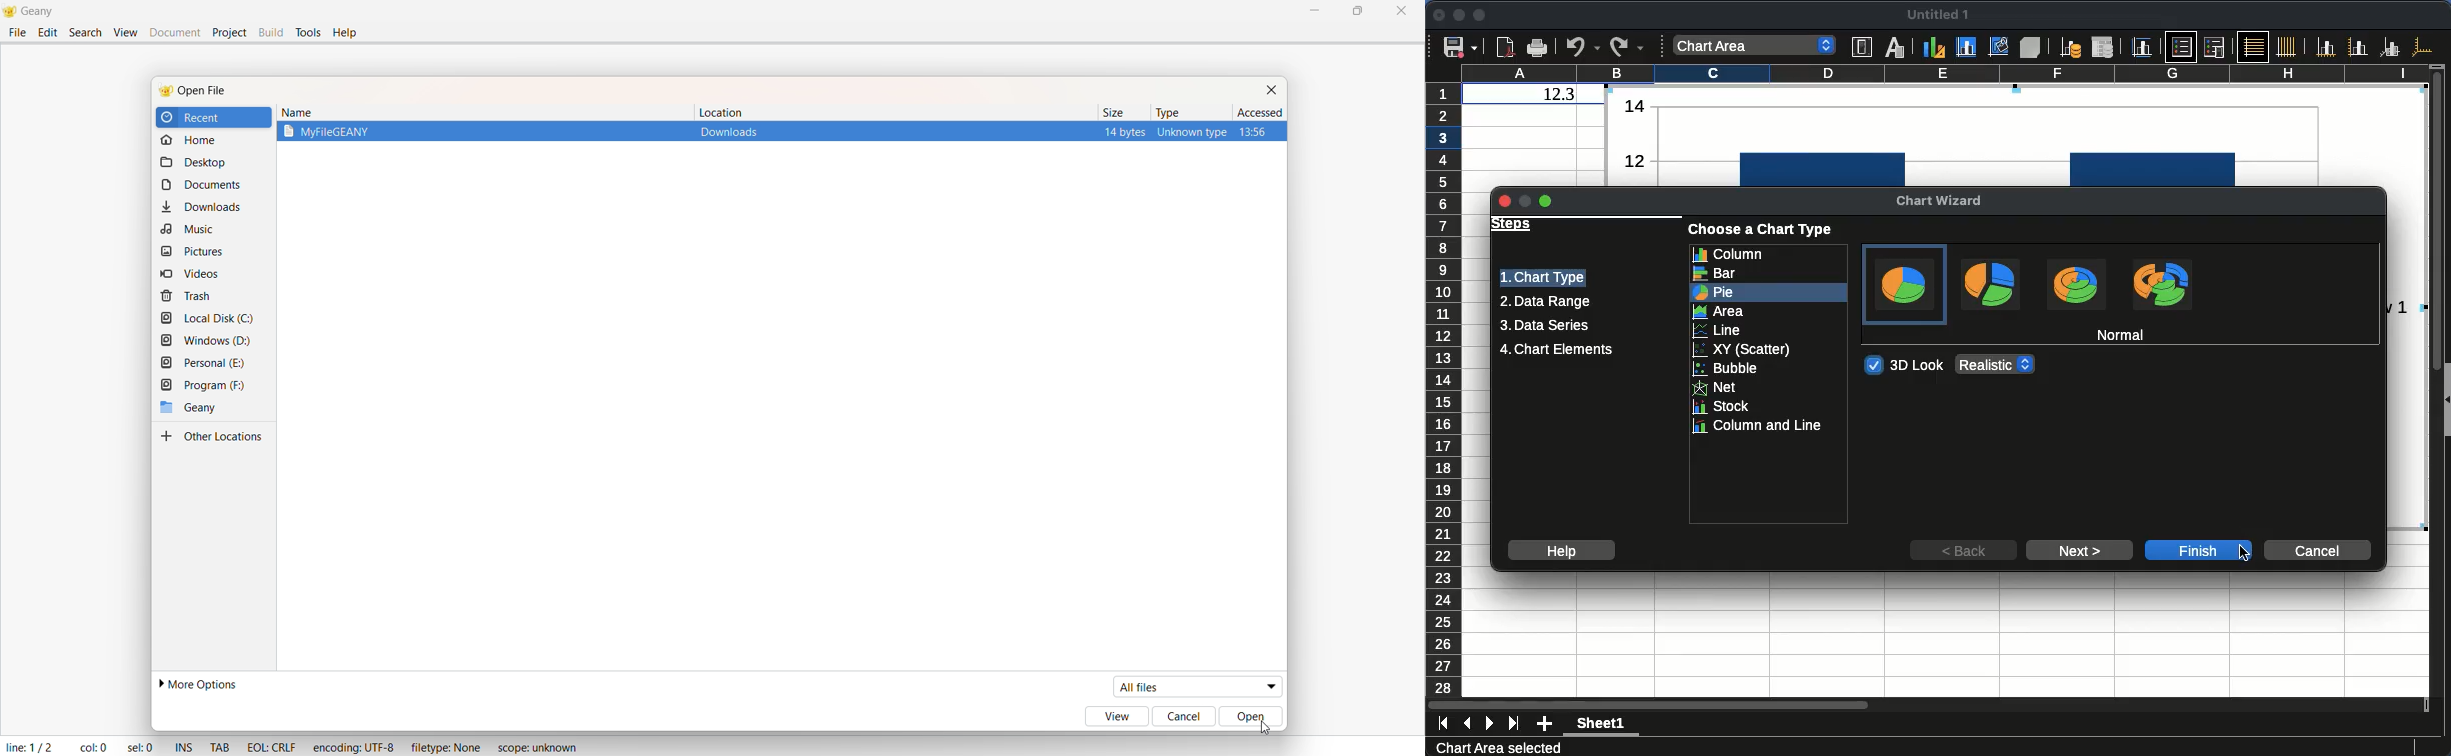 The image size is (2464, 756). Describe the element at coordinates (1583, 46) in the screenshot. I see `Undo options` at that location.